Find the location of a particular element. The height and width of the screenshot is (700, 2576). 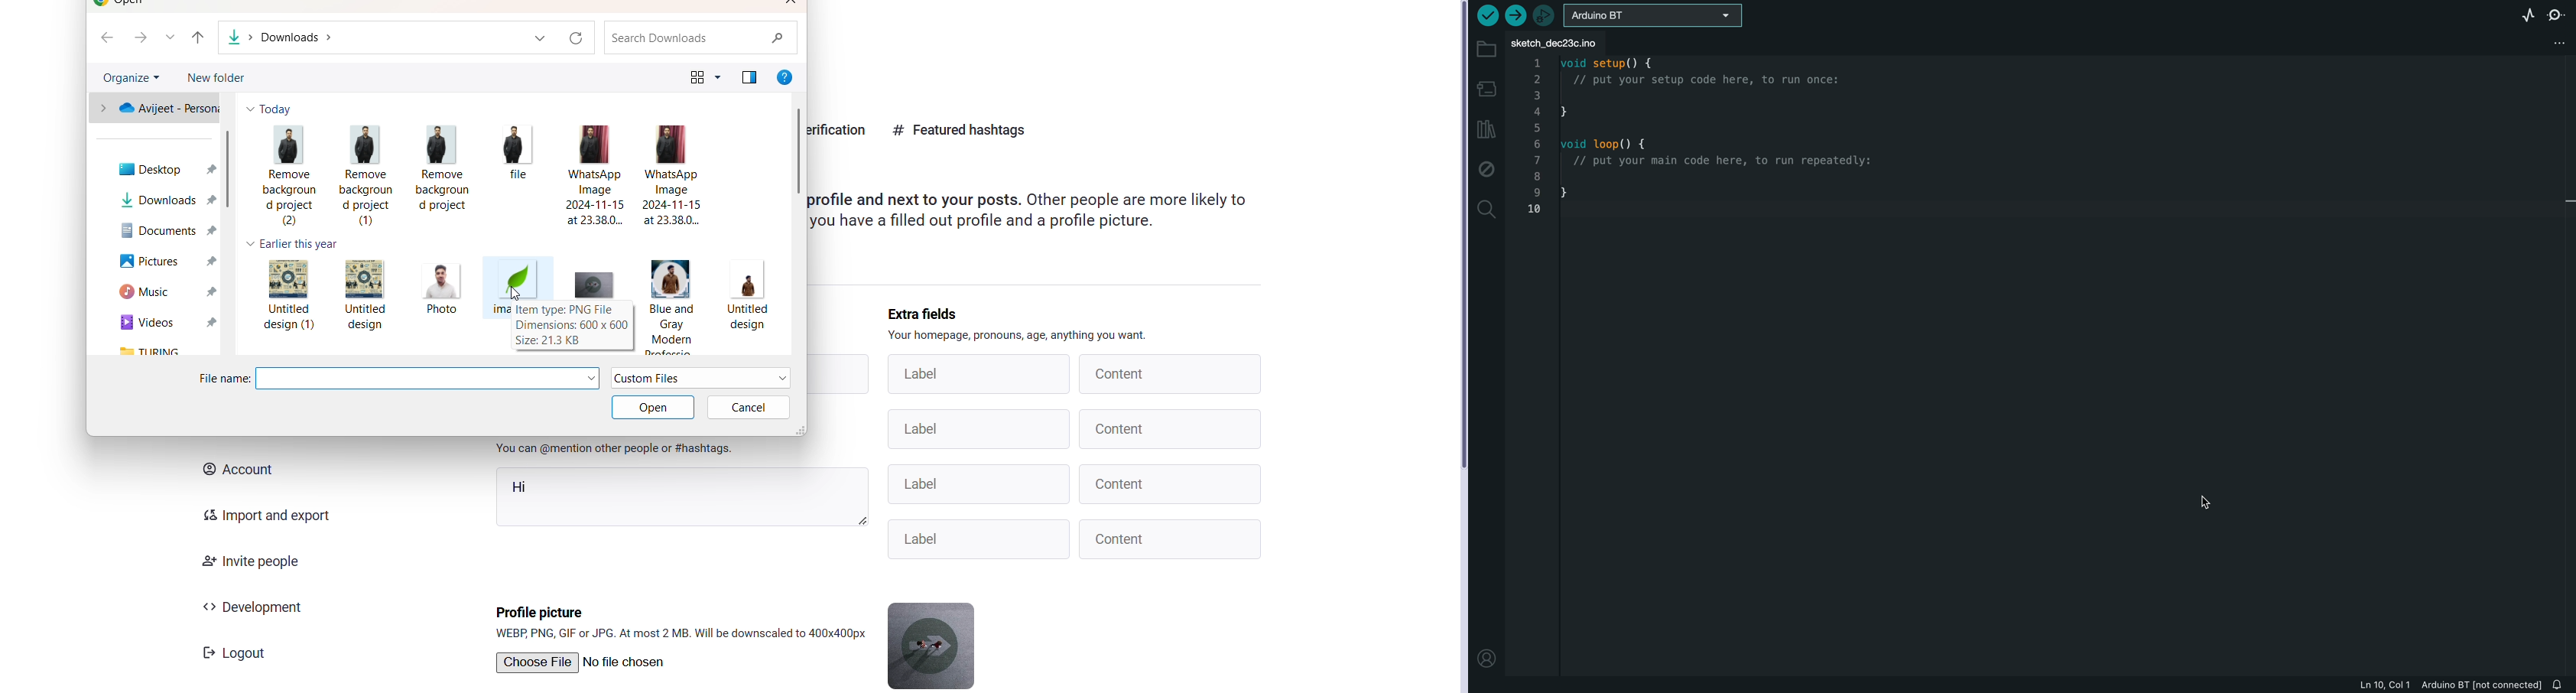

previous is located at coordinates (198, 37).